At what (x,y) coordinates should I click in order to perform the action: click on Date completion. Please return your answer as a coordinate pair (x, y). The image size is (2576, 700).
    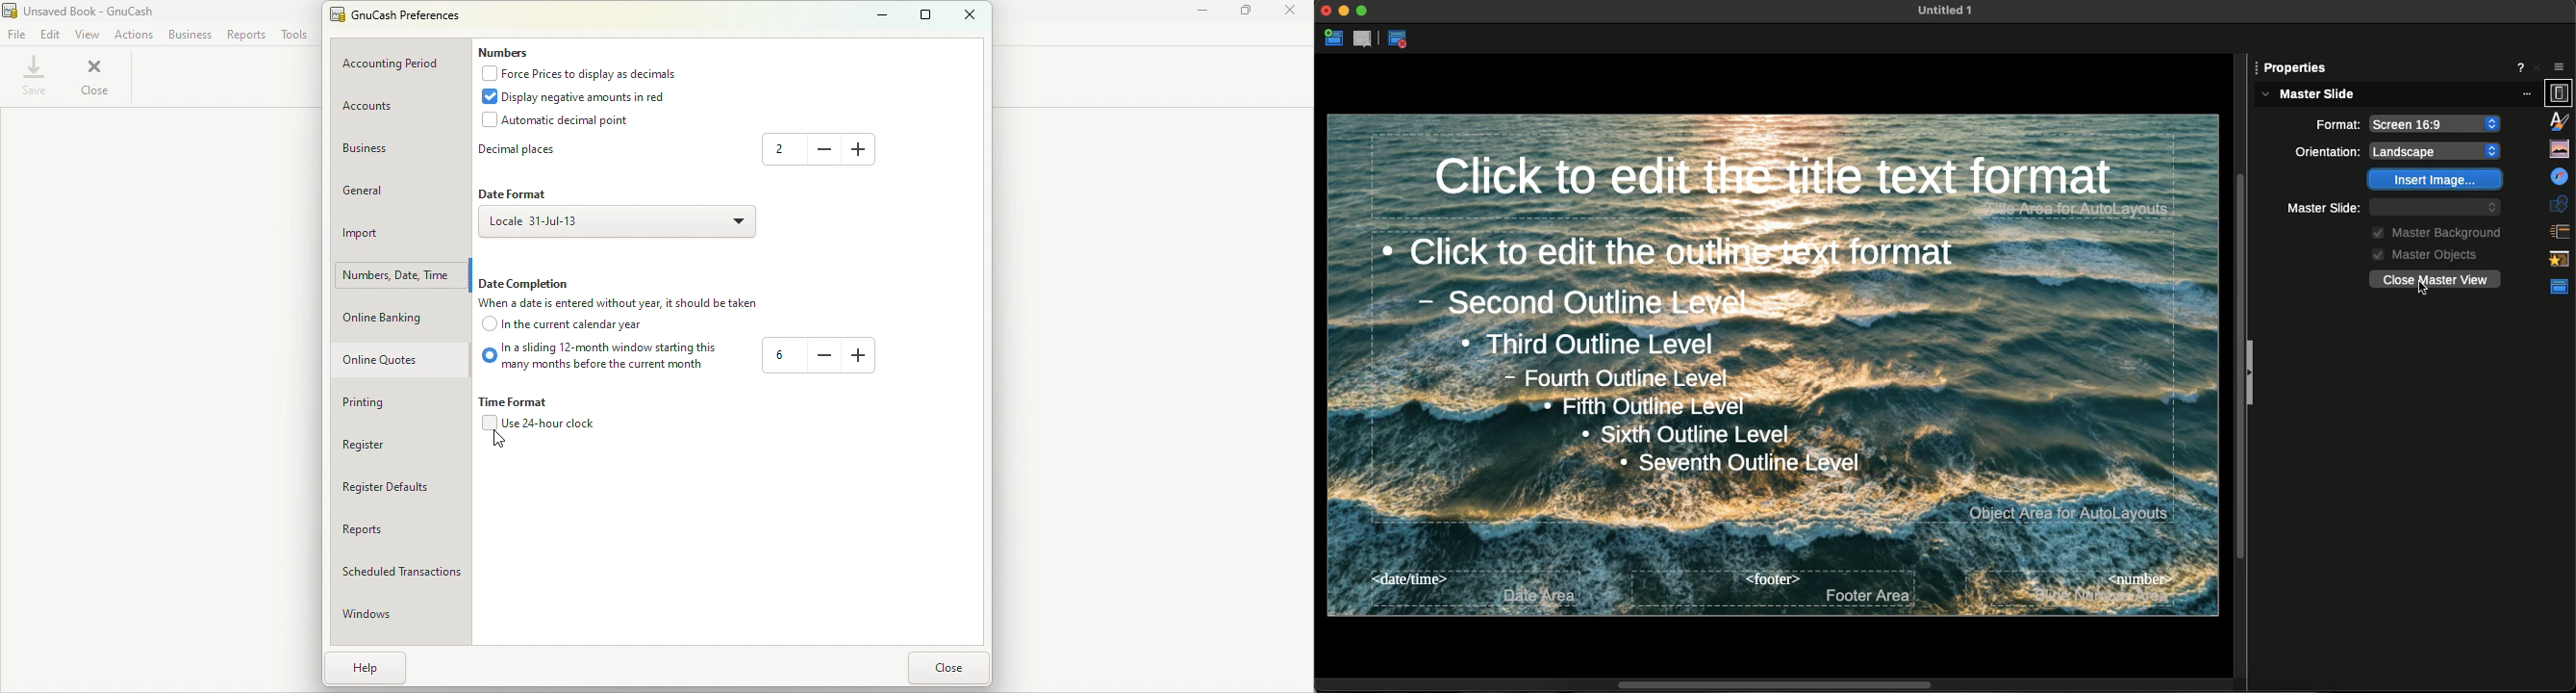
    Looking at the image, I should click on (524, 283).